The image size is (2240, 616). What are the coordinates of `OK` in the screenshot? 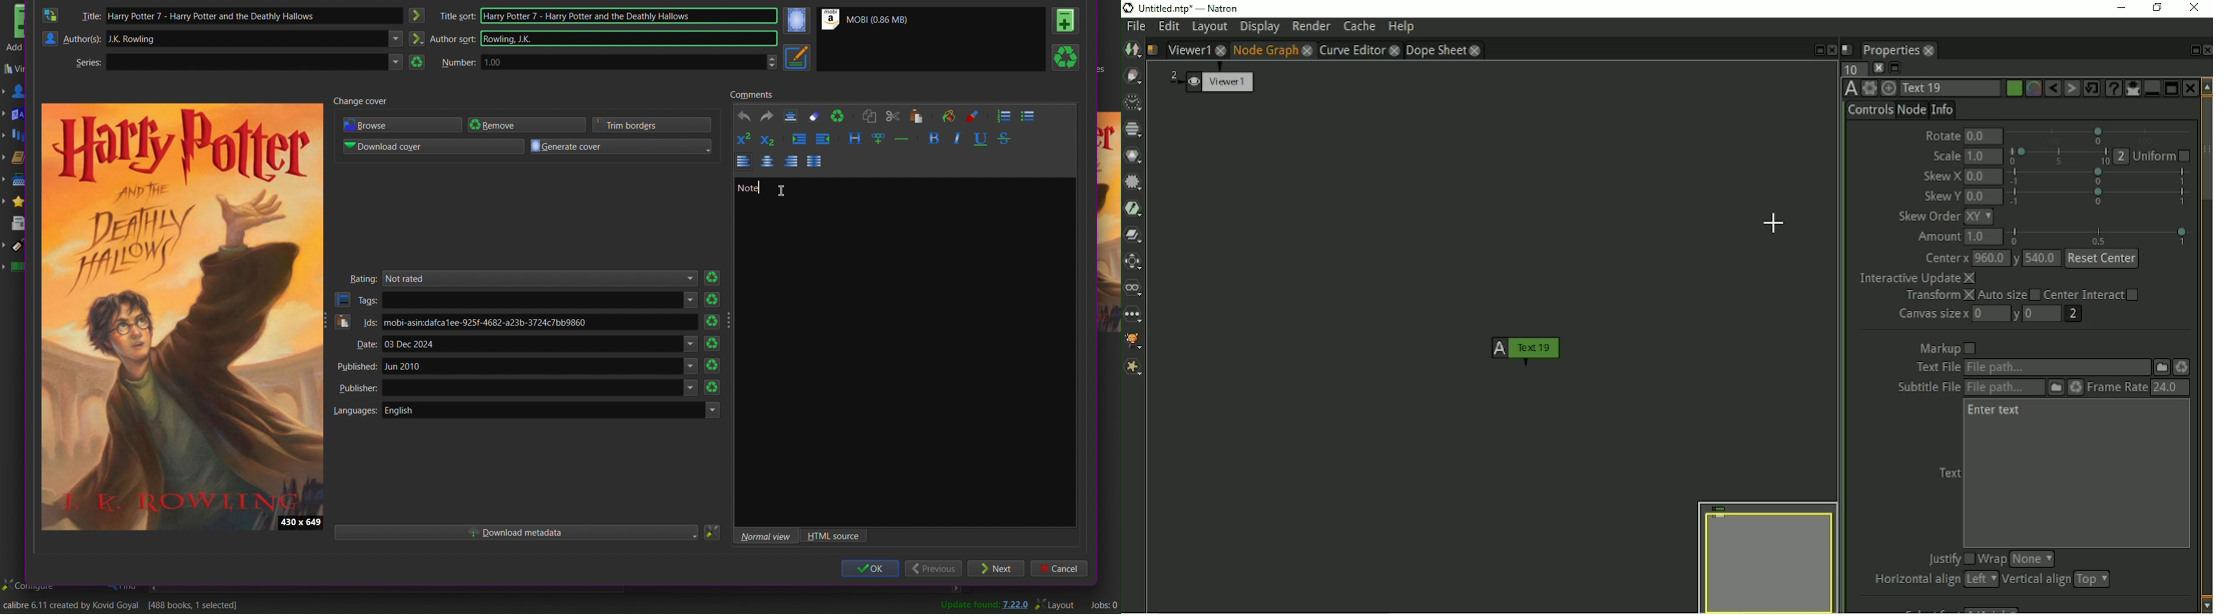 It's located at (869, 570).